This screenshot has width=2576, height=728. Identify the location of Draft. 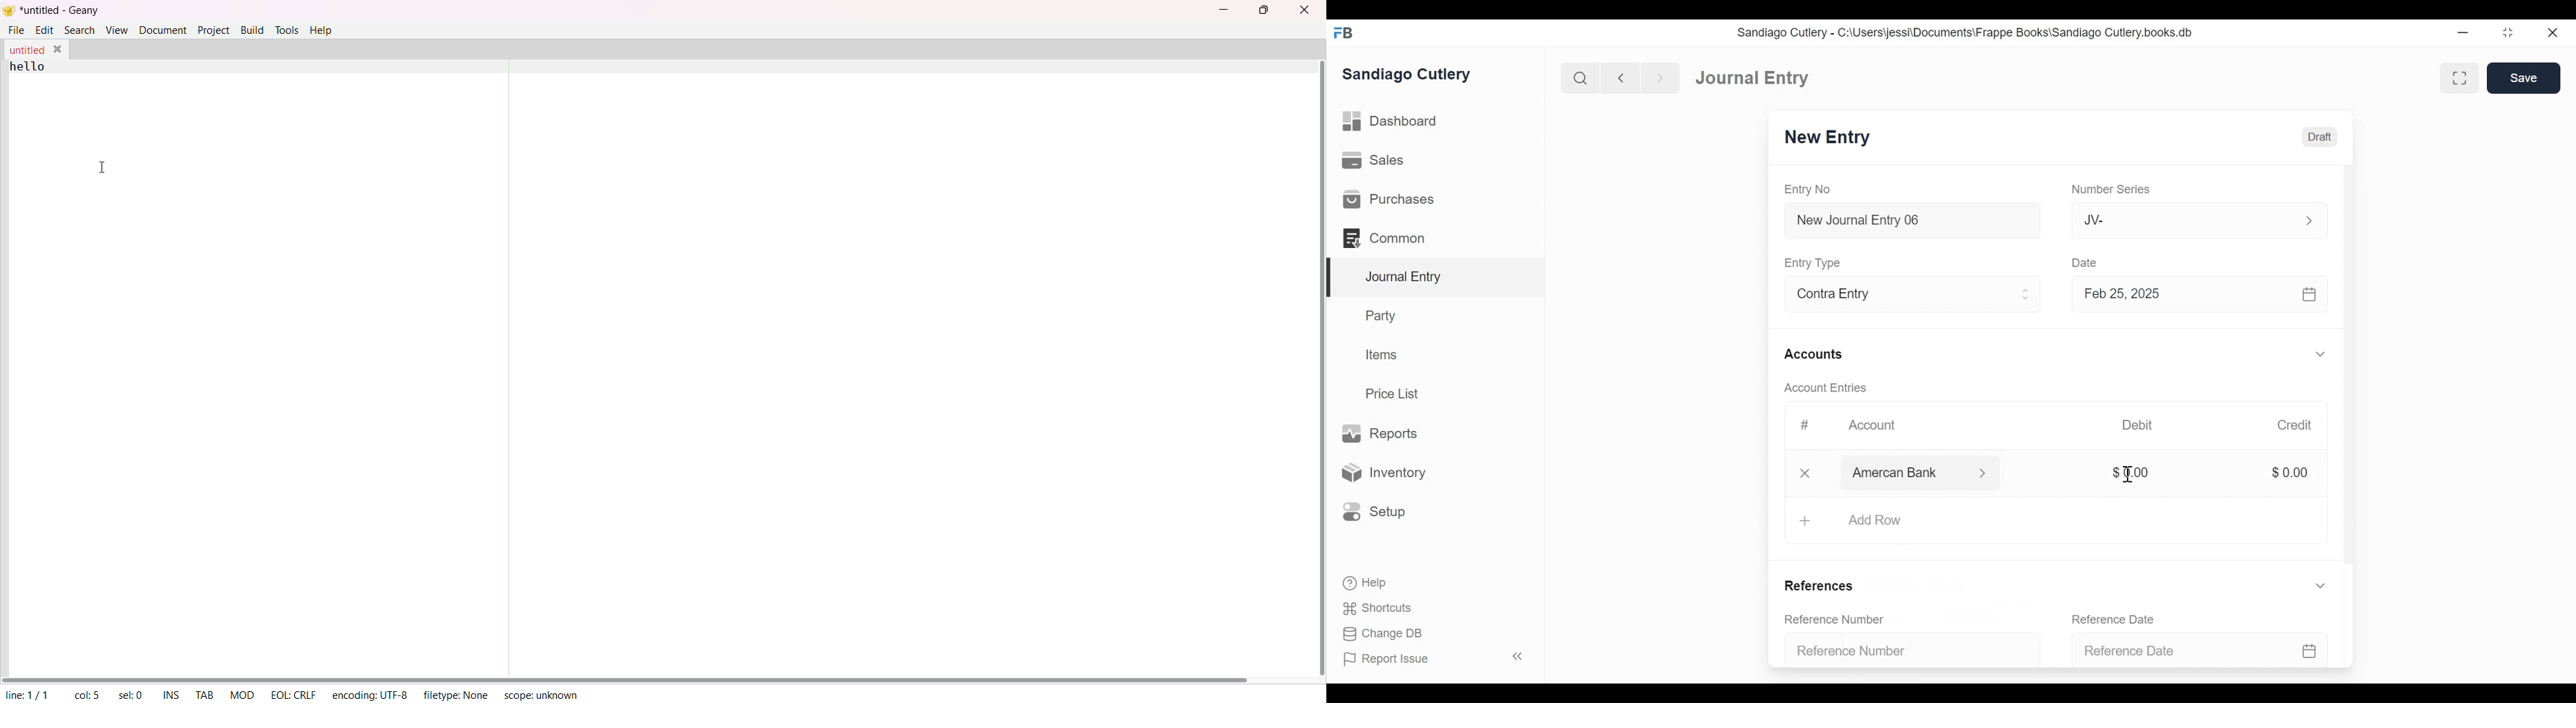
(2320, 137).